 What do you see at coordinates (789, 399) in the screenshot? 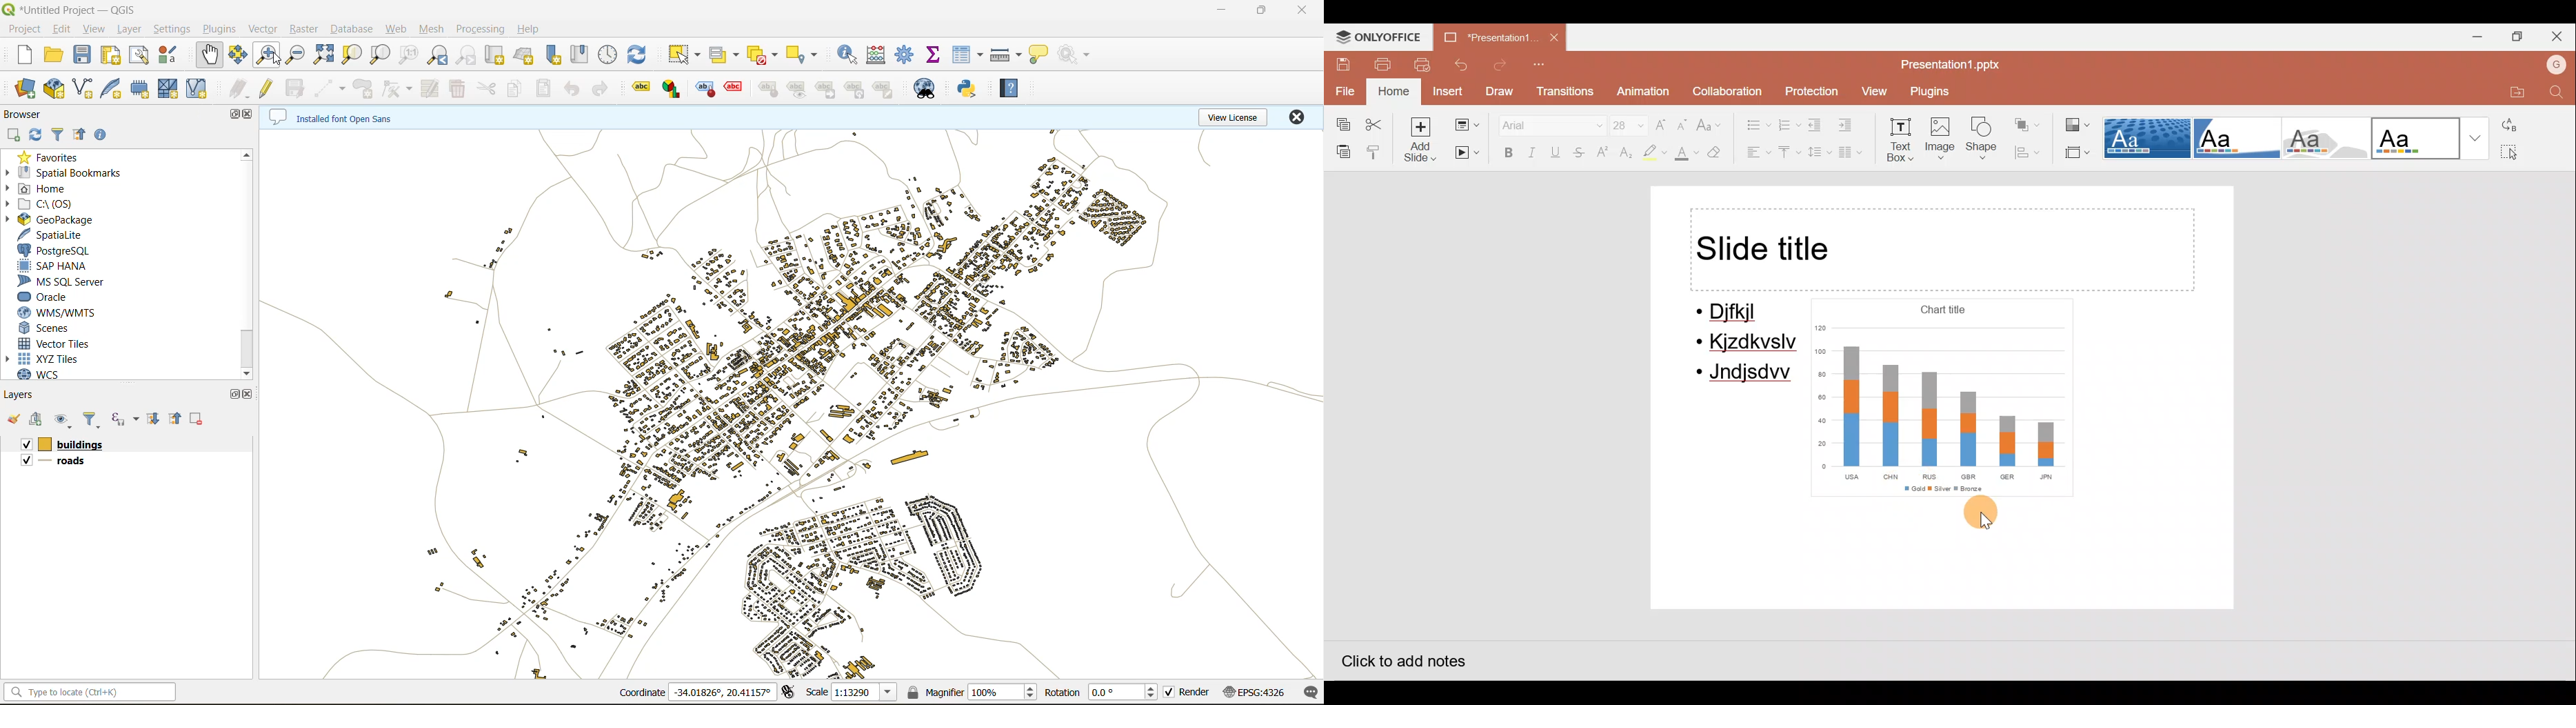
I see `layers` at bounding box center [789, 399].